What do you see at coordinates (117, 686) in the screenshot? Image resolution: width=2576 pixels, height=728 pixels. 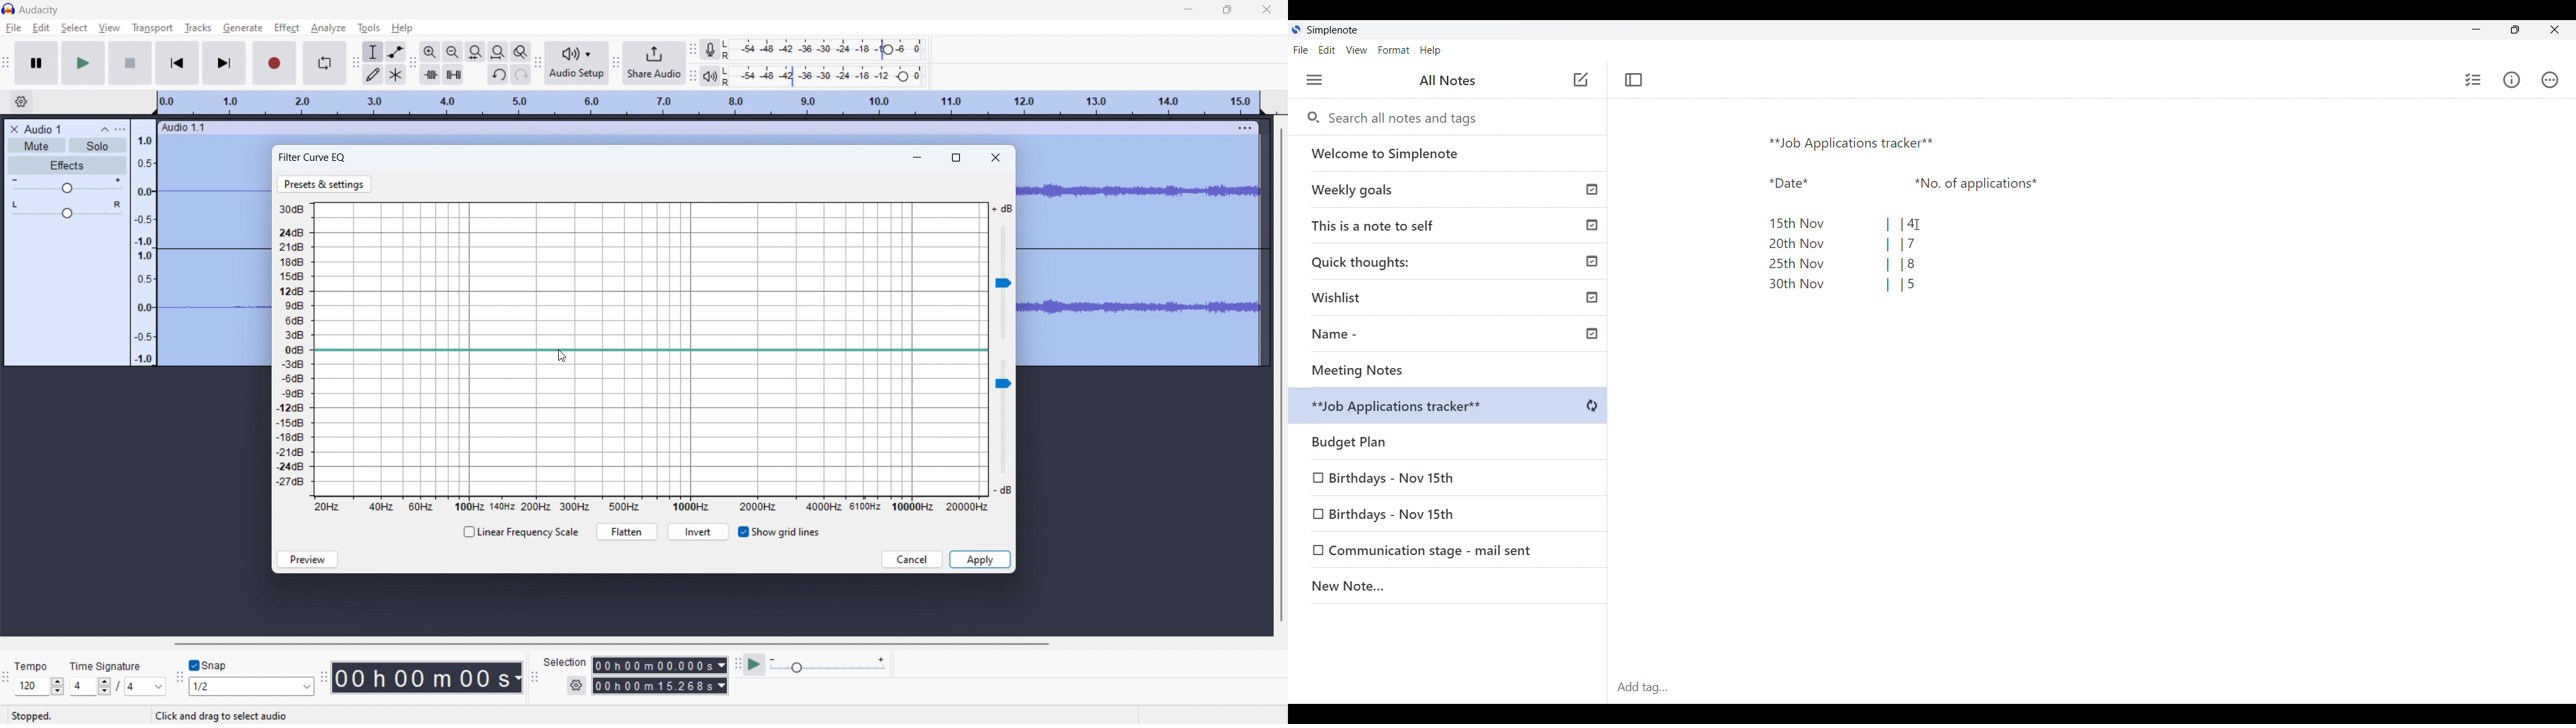 I see `4/4 (select time signature)` at bounding box center [117, 686].